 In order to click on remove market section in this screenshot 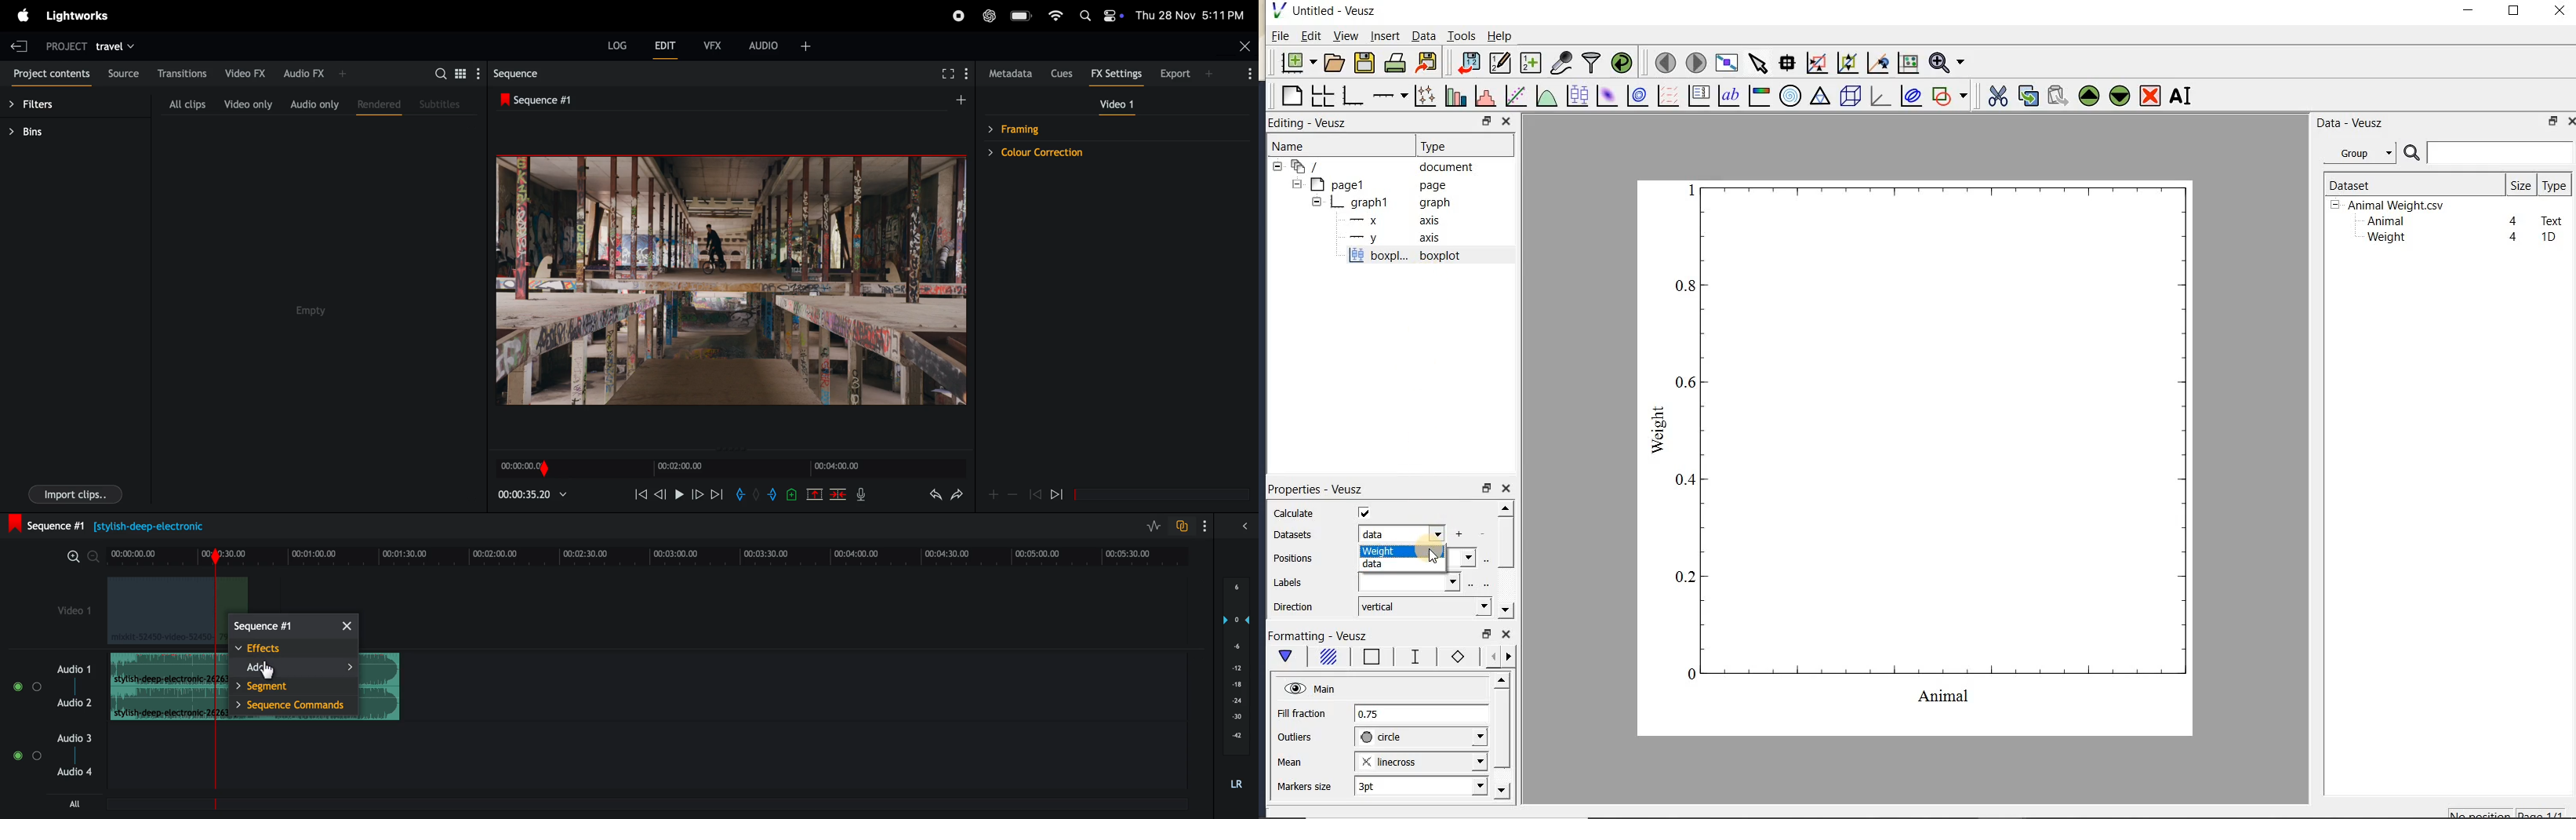, I will do `click(814, 496)`.